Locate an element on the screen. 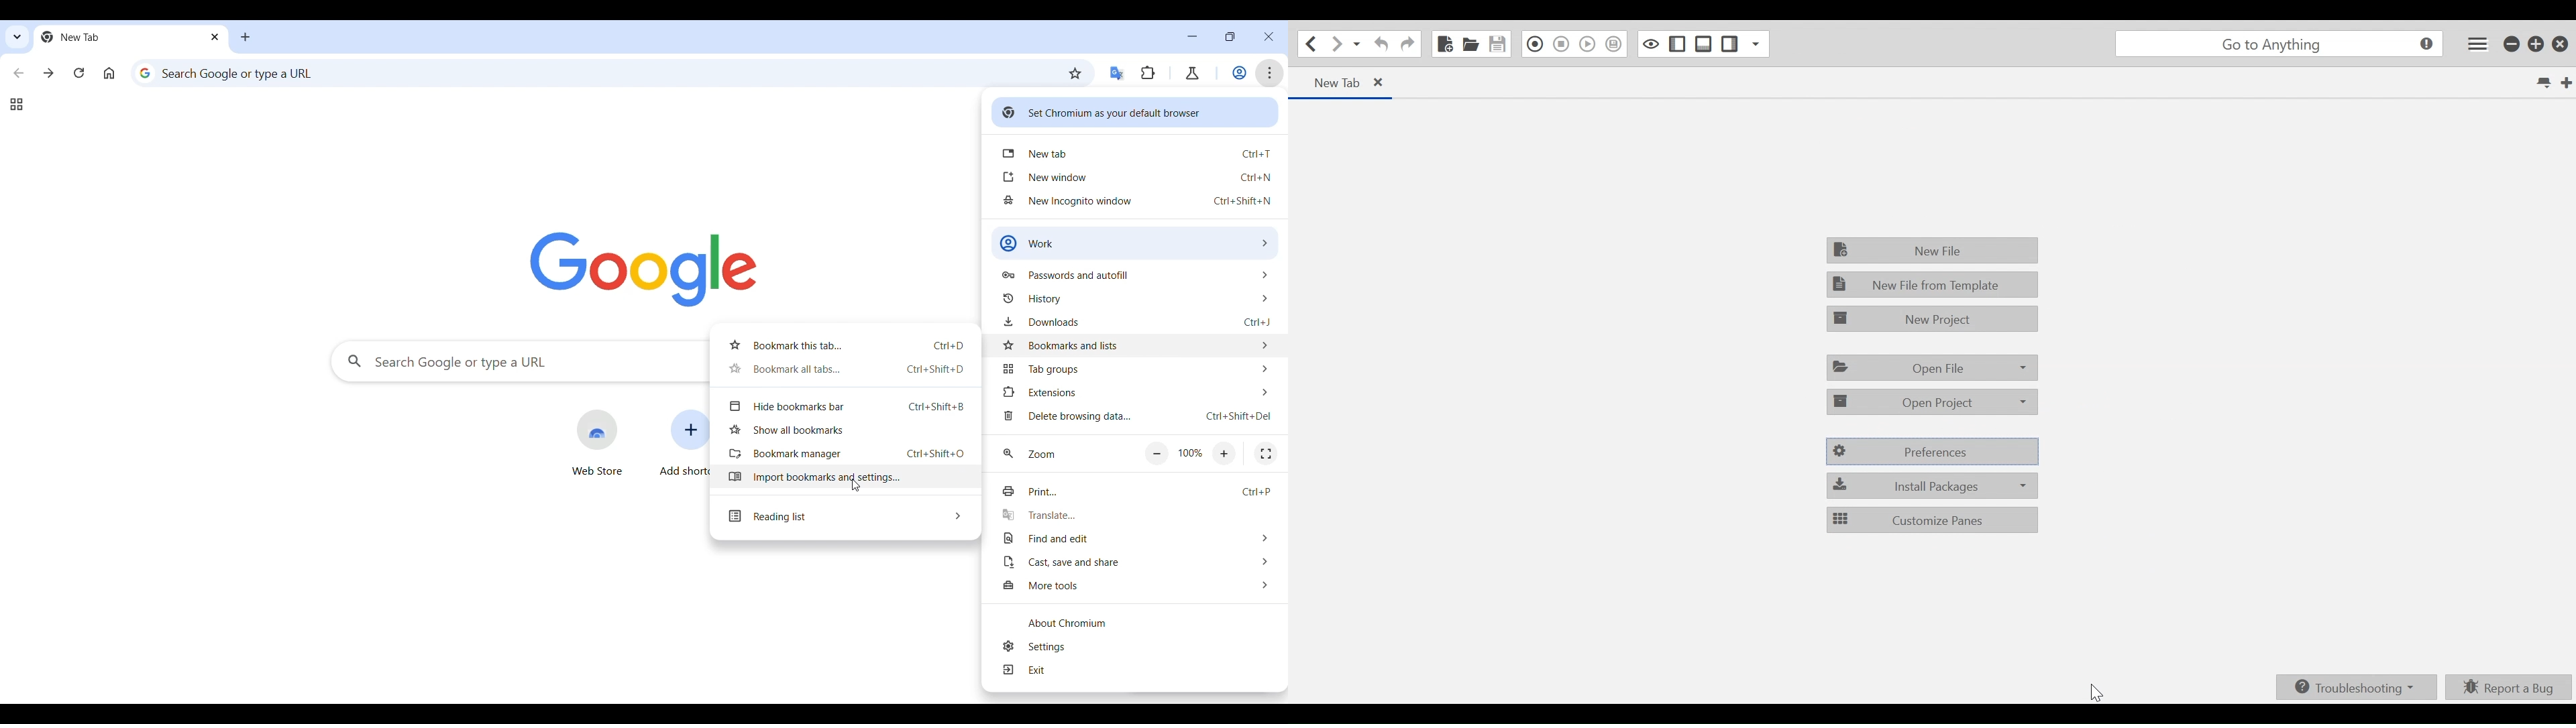 This screenshot has width=2576, height=728. Bookmarks and lists is located at coordinates (1136, 344).